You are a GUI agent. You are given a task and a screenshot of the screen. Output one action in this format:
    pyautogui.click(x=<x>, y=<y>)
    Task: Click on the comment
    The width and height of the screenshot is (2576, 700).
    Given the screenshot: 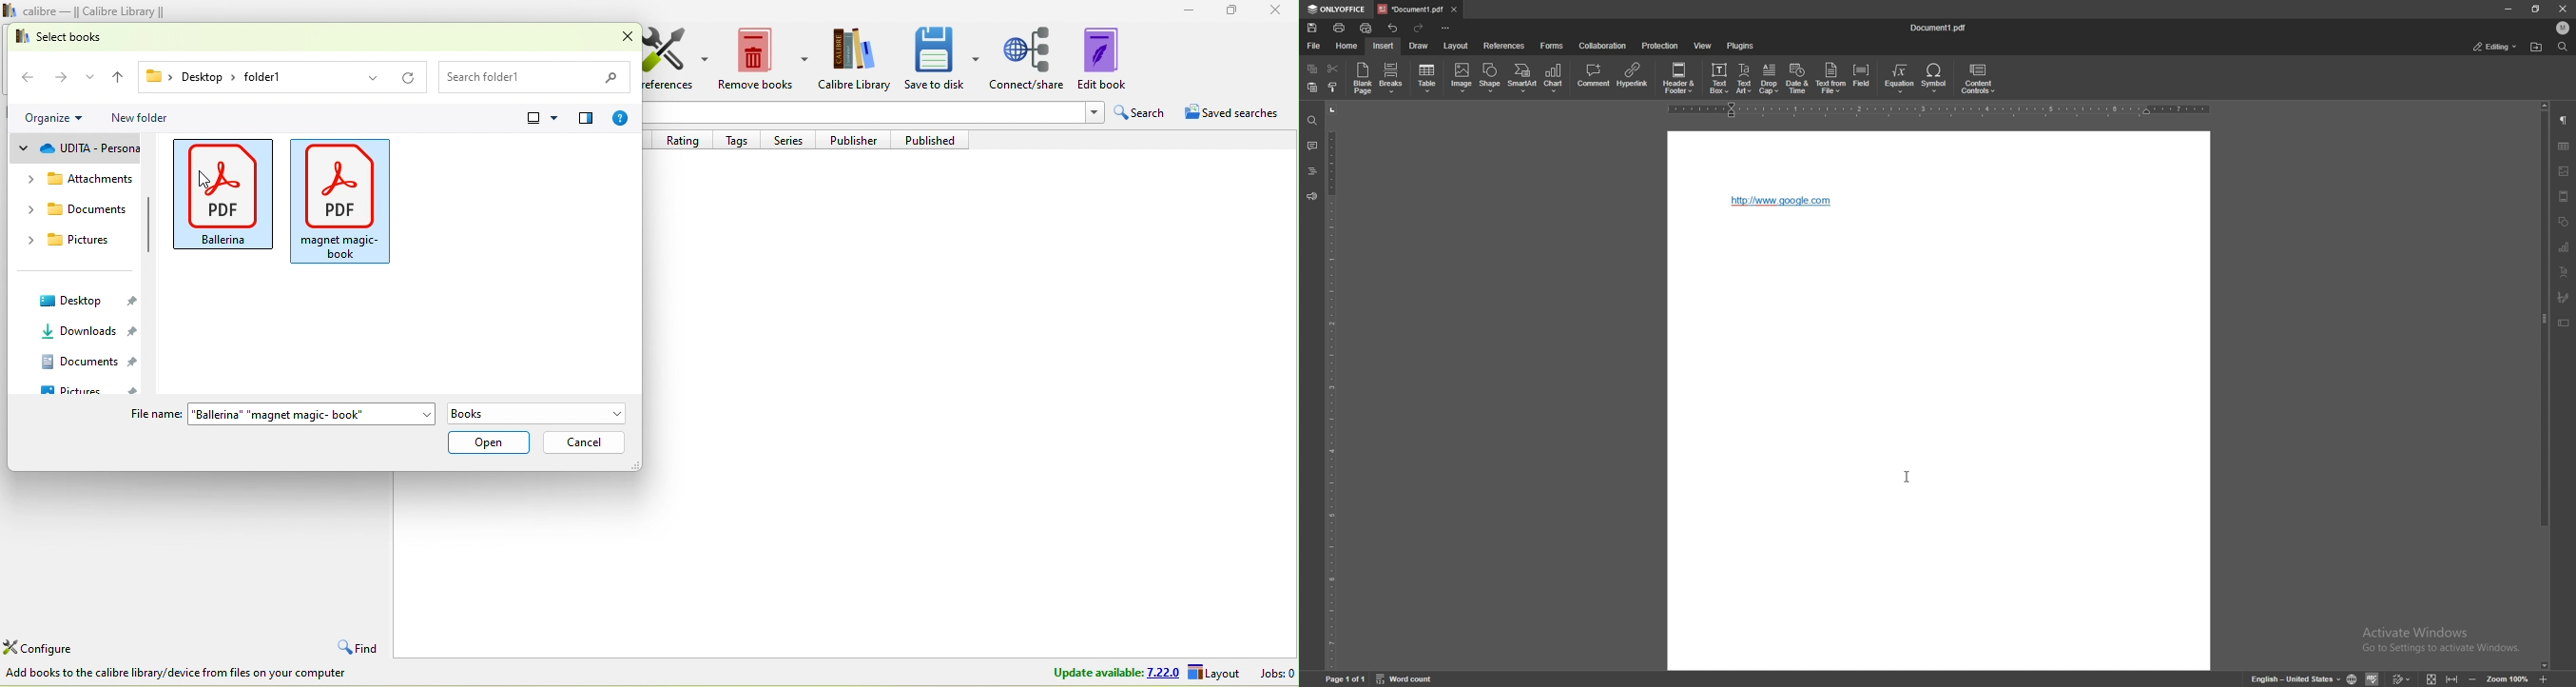 What is the action you would take?
    pyautogui.click(x=1595, y=77)
    